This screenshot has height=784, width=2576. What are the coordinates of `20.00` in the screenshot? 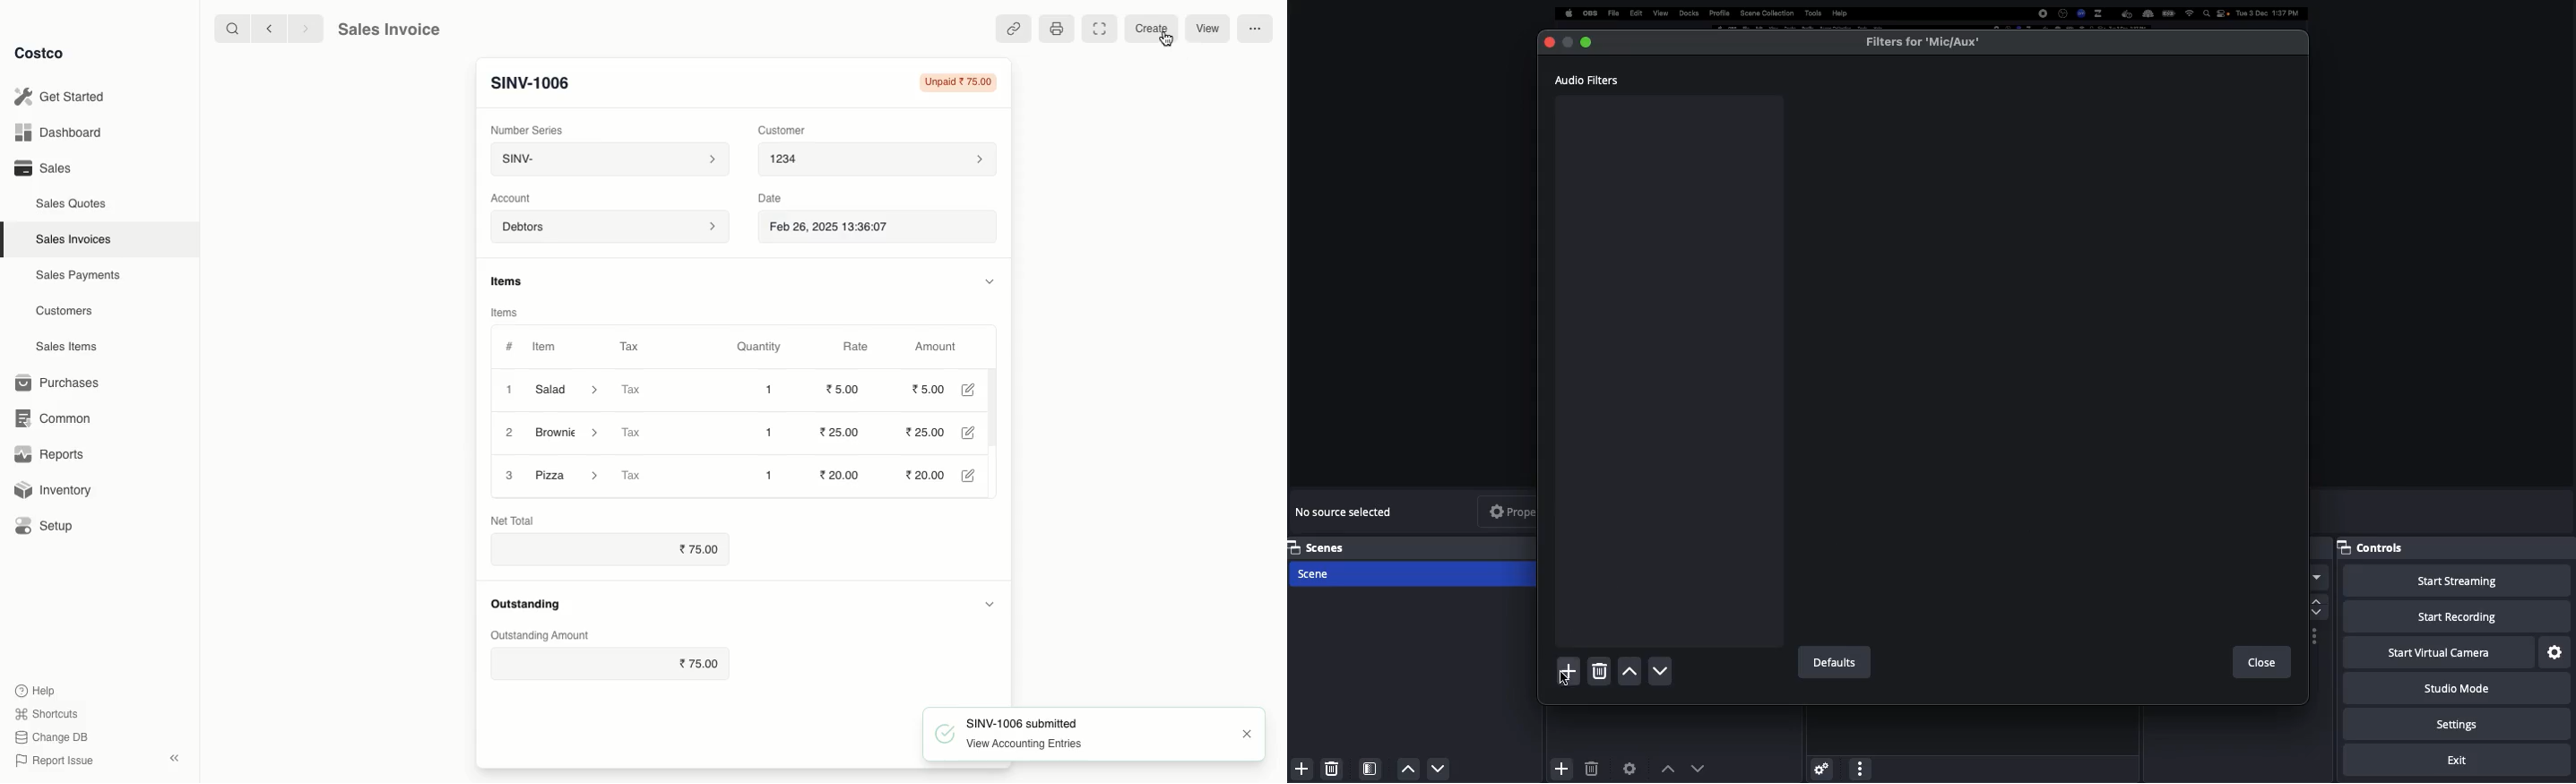 It's located at (838, 475).